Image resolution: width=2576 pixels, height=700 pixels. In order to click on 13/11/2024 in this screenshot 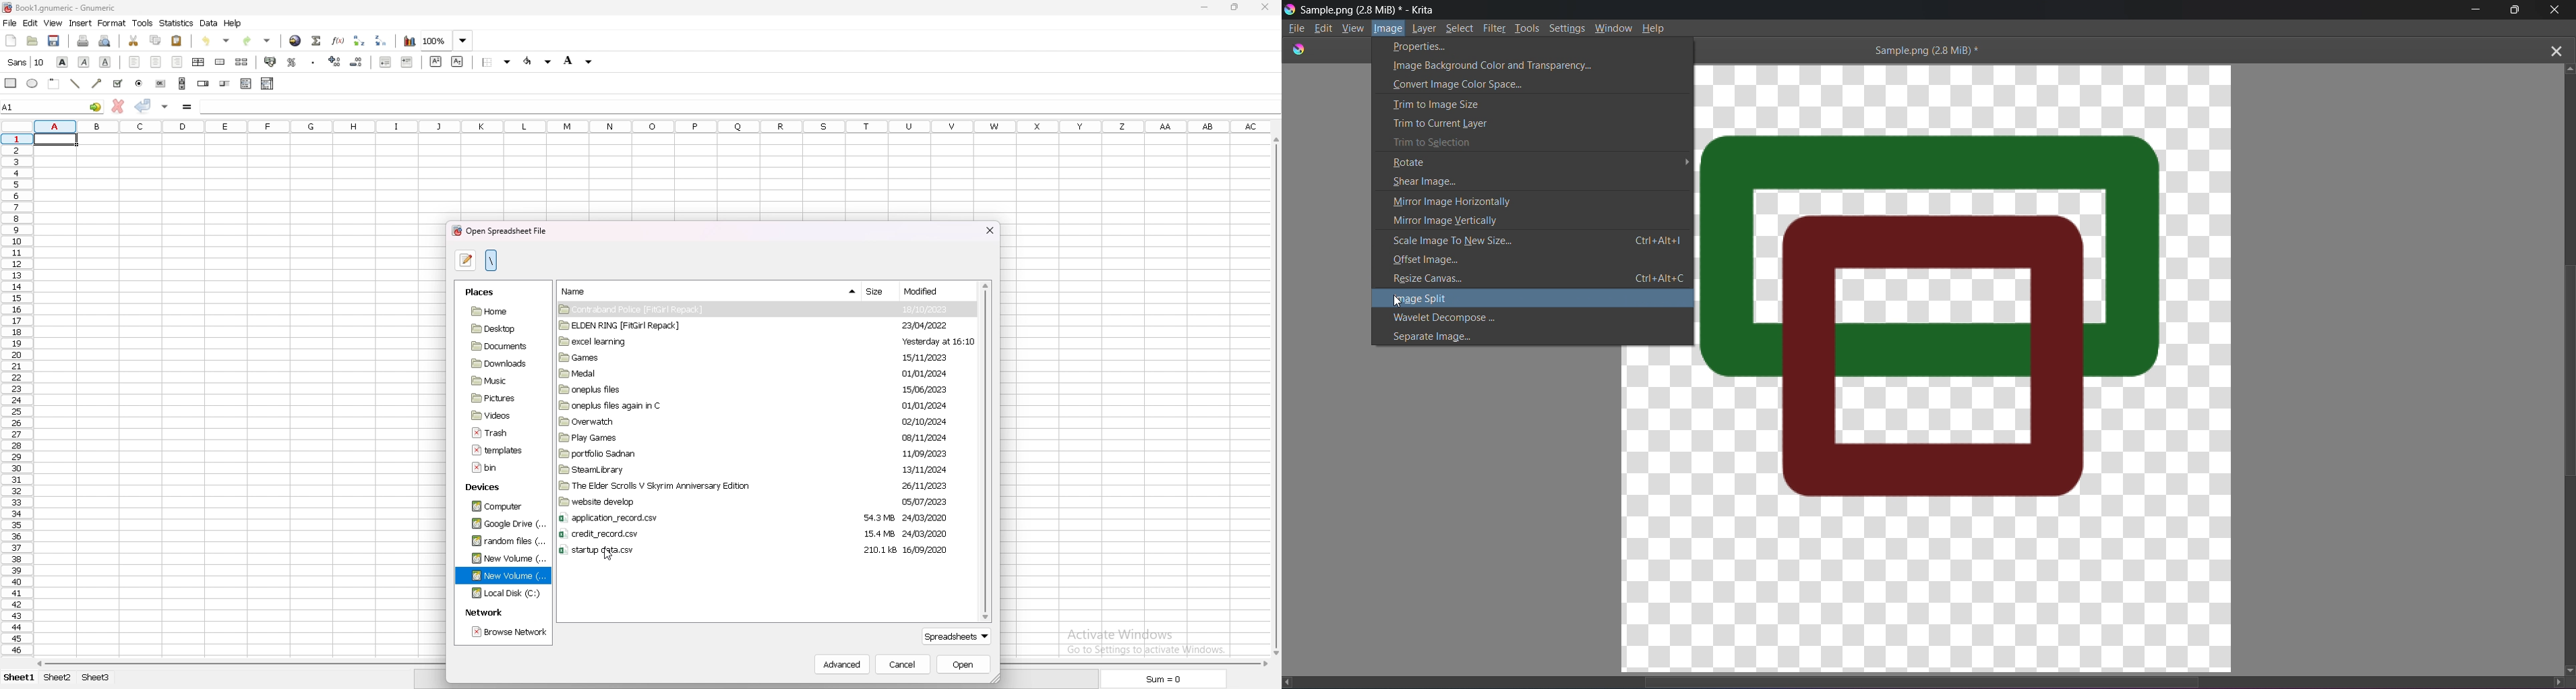, I will do `click(925, 469)`.